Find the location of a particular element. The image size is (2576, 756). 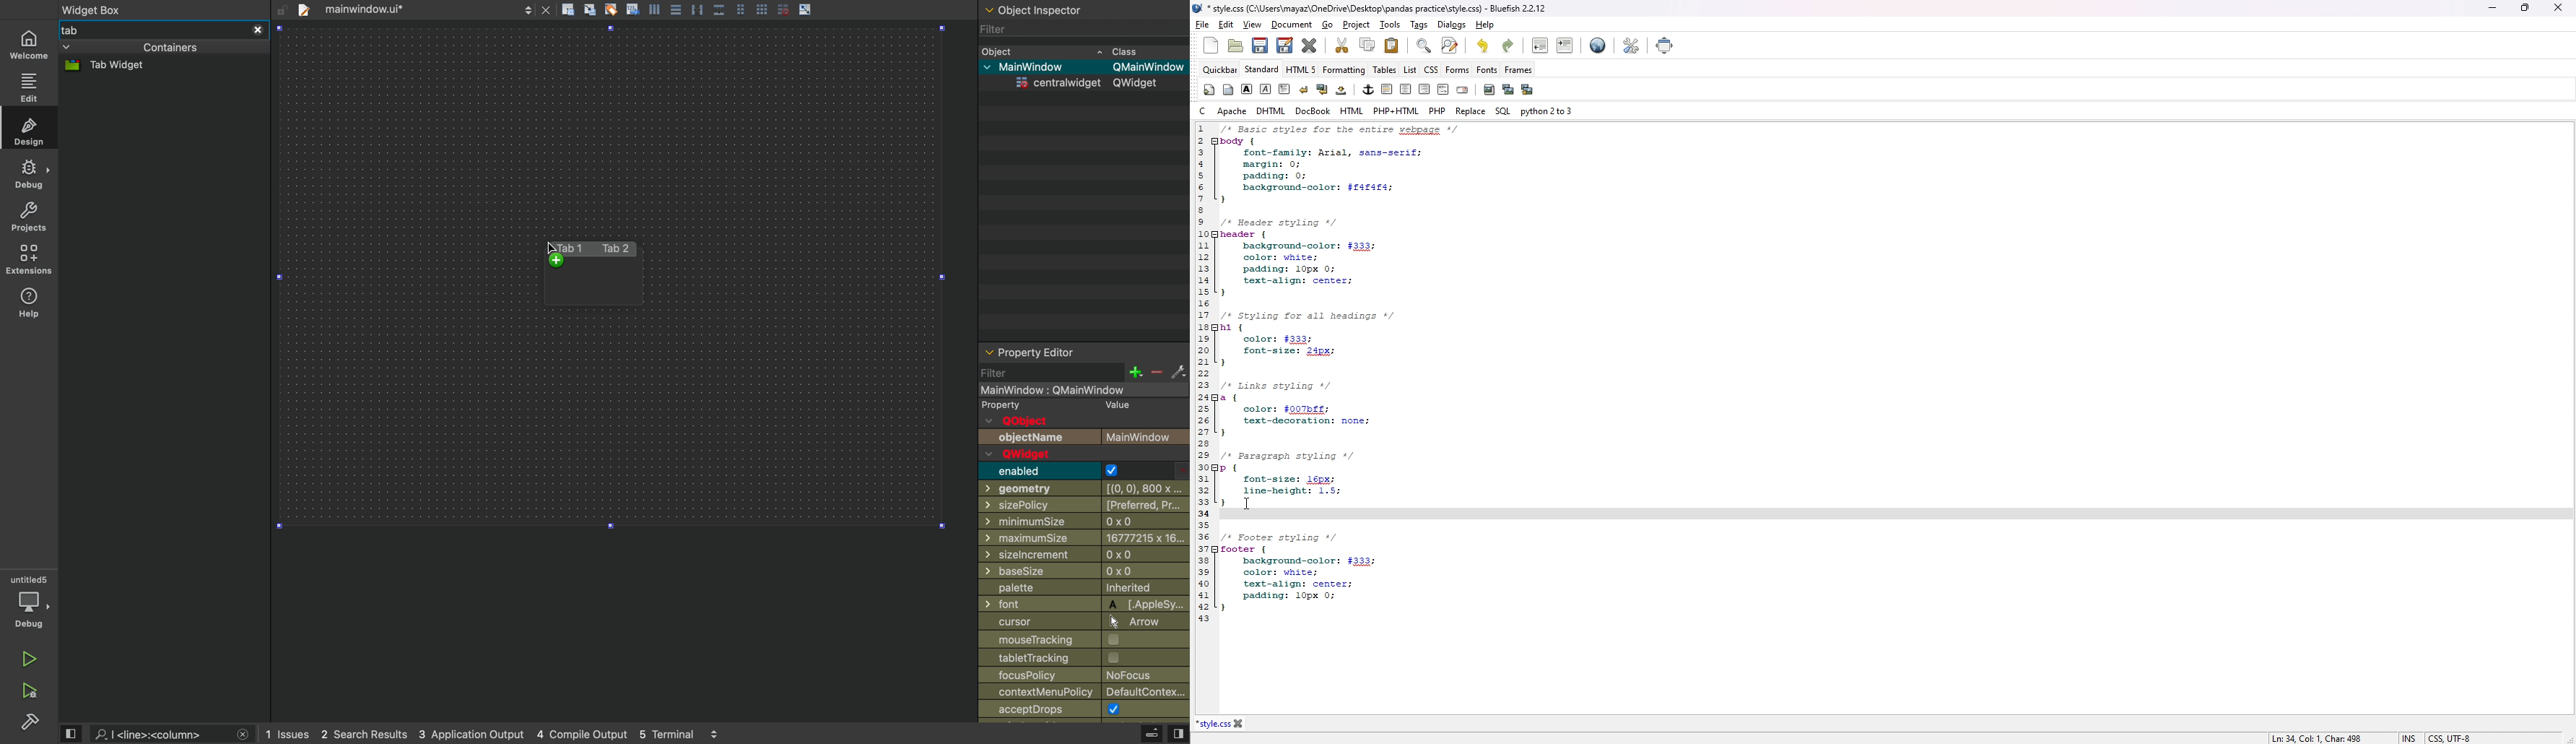

align left is located at coordinates (654, 9).